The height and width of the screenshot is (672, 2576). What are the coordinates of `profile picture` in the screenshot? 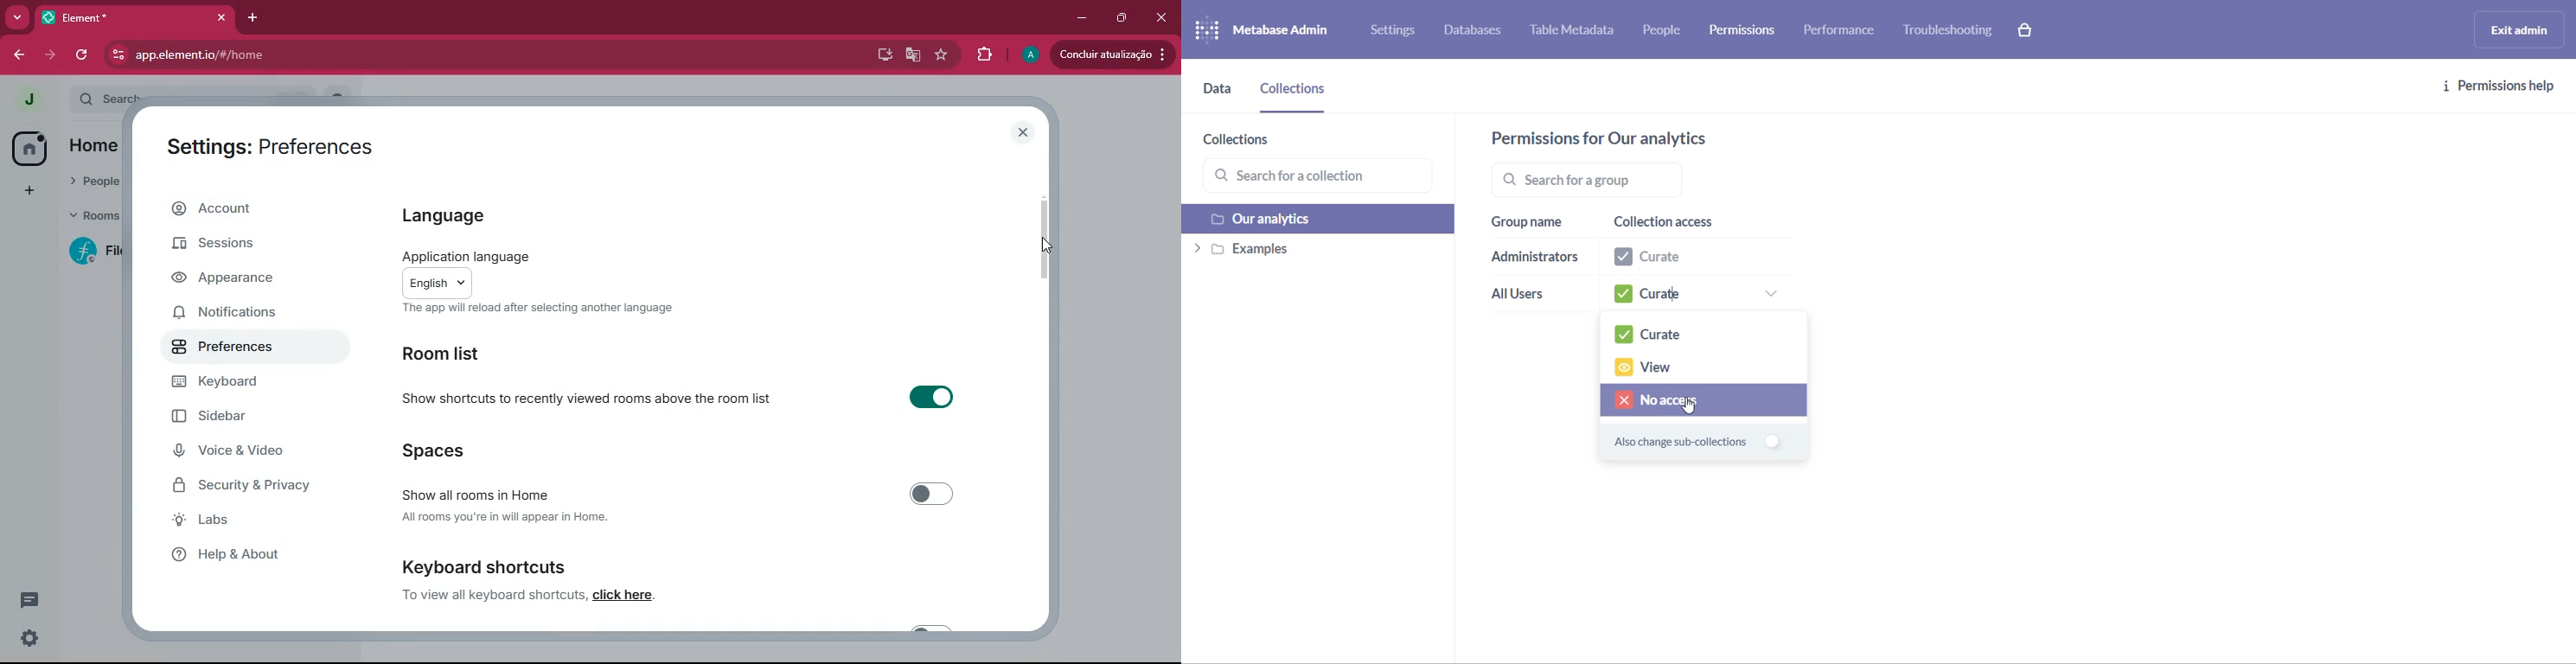 It's located at (1028, 55).